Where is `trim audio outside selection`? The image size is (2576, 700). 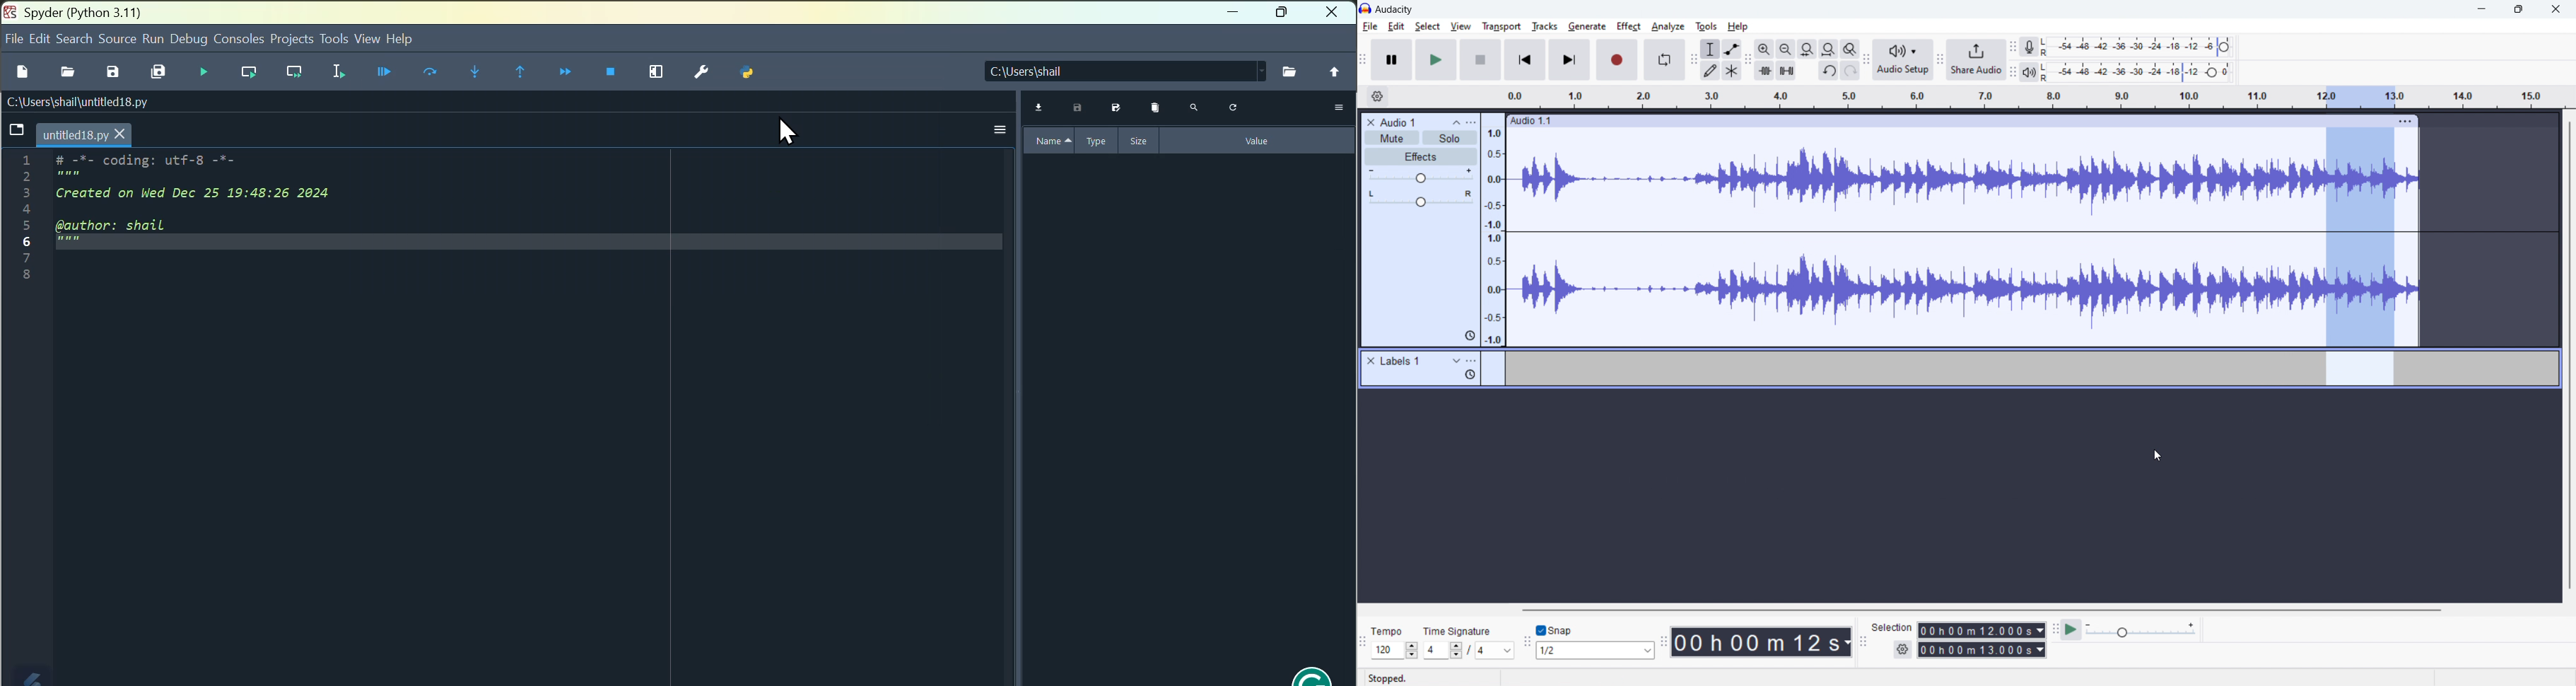
trim audio outside selection is located at coordinates (1765, 70).